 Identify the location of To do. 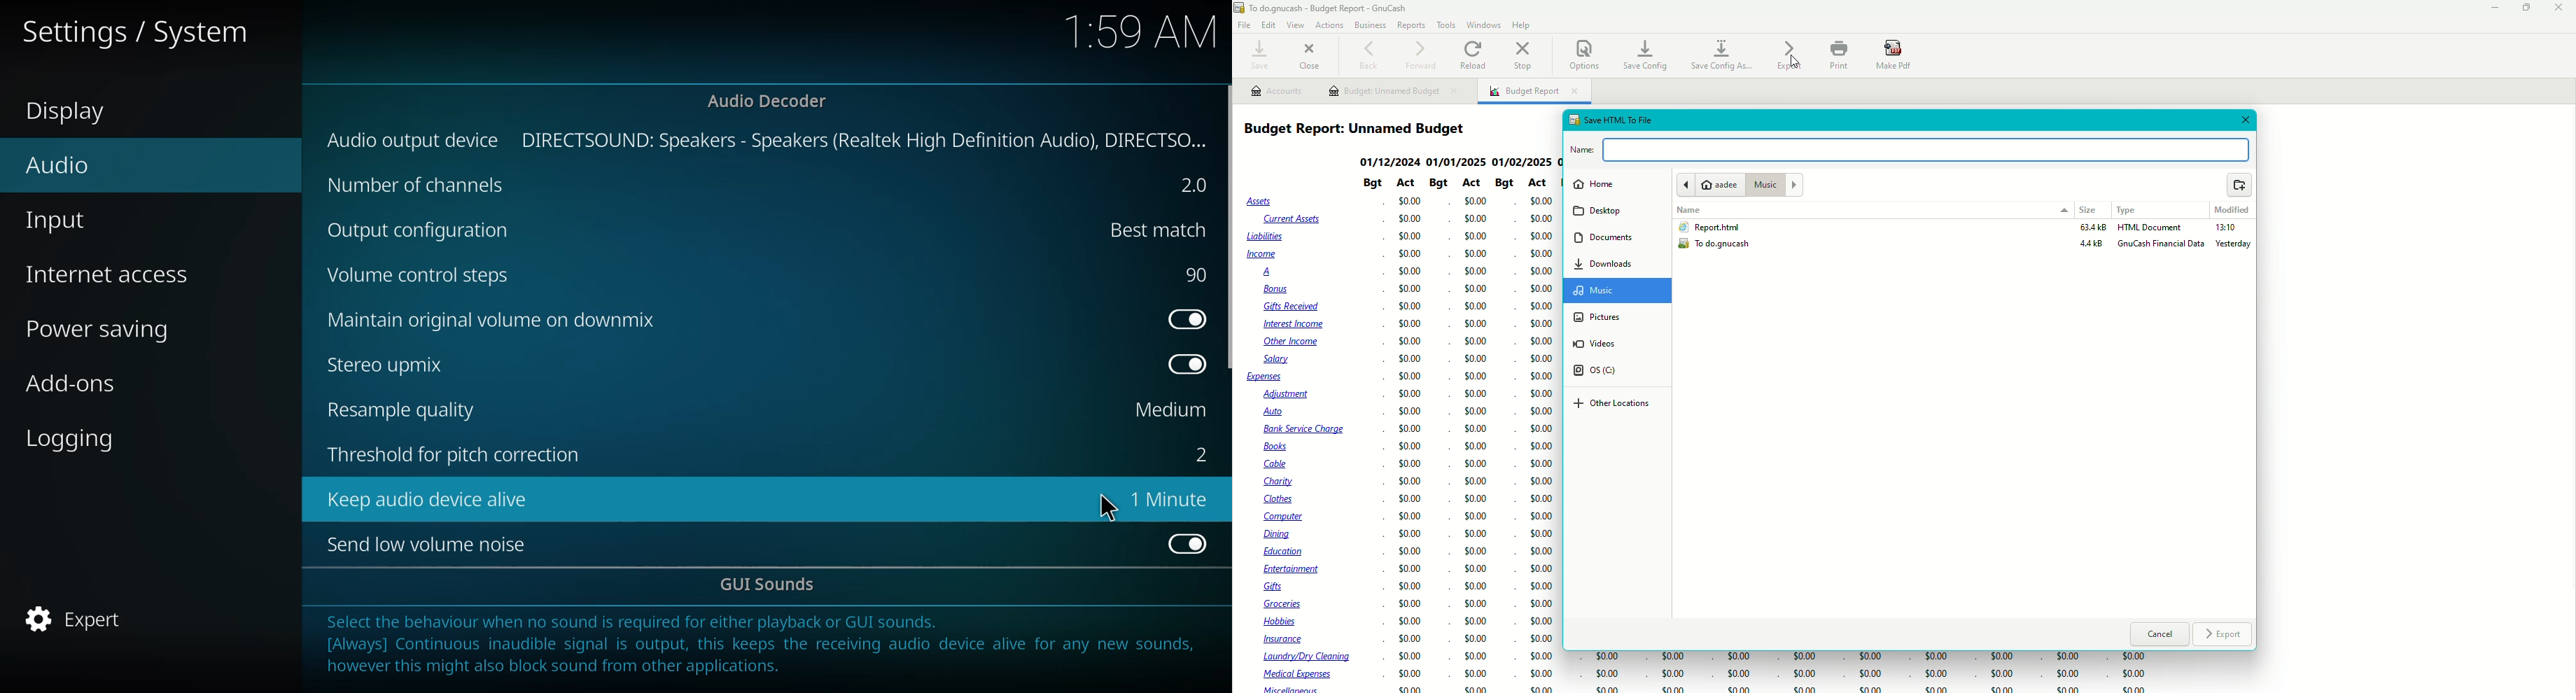
(1719, 246).